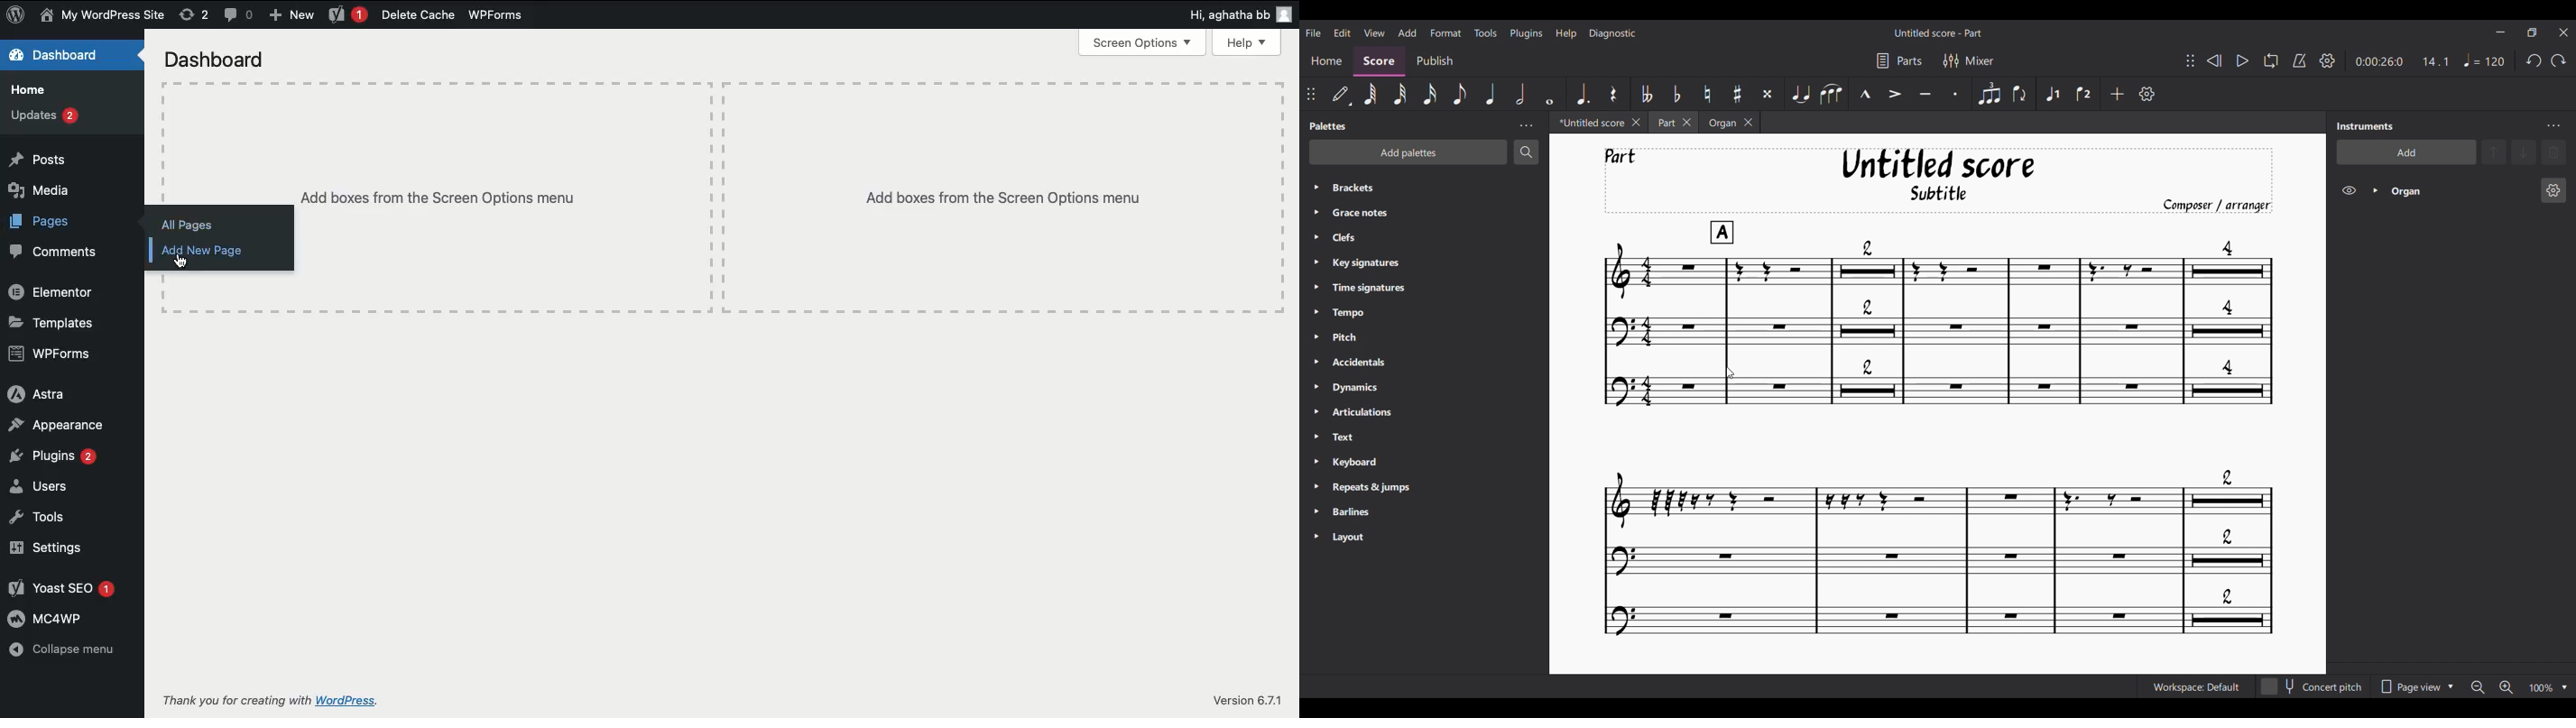  Describe the element at coordinates (2327, 60) in the screenshot. I see `Playback settings` at that location.